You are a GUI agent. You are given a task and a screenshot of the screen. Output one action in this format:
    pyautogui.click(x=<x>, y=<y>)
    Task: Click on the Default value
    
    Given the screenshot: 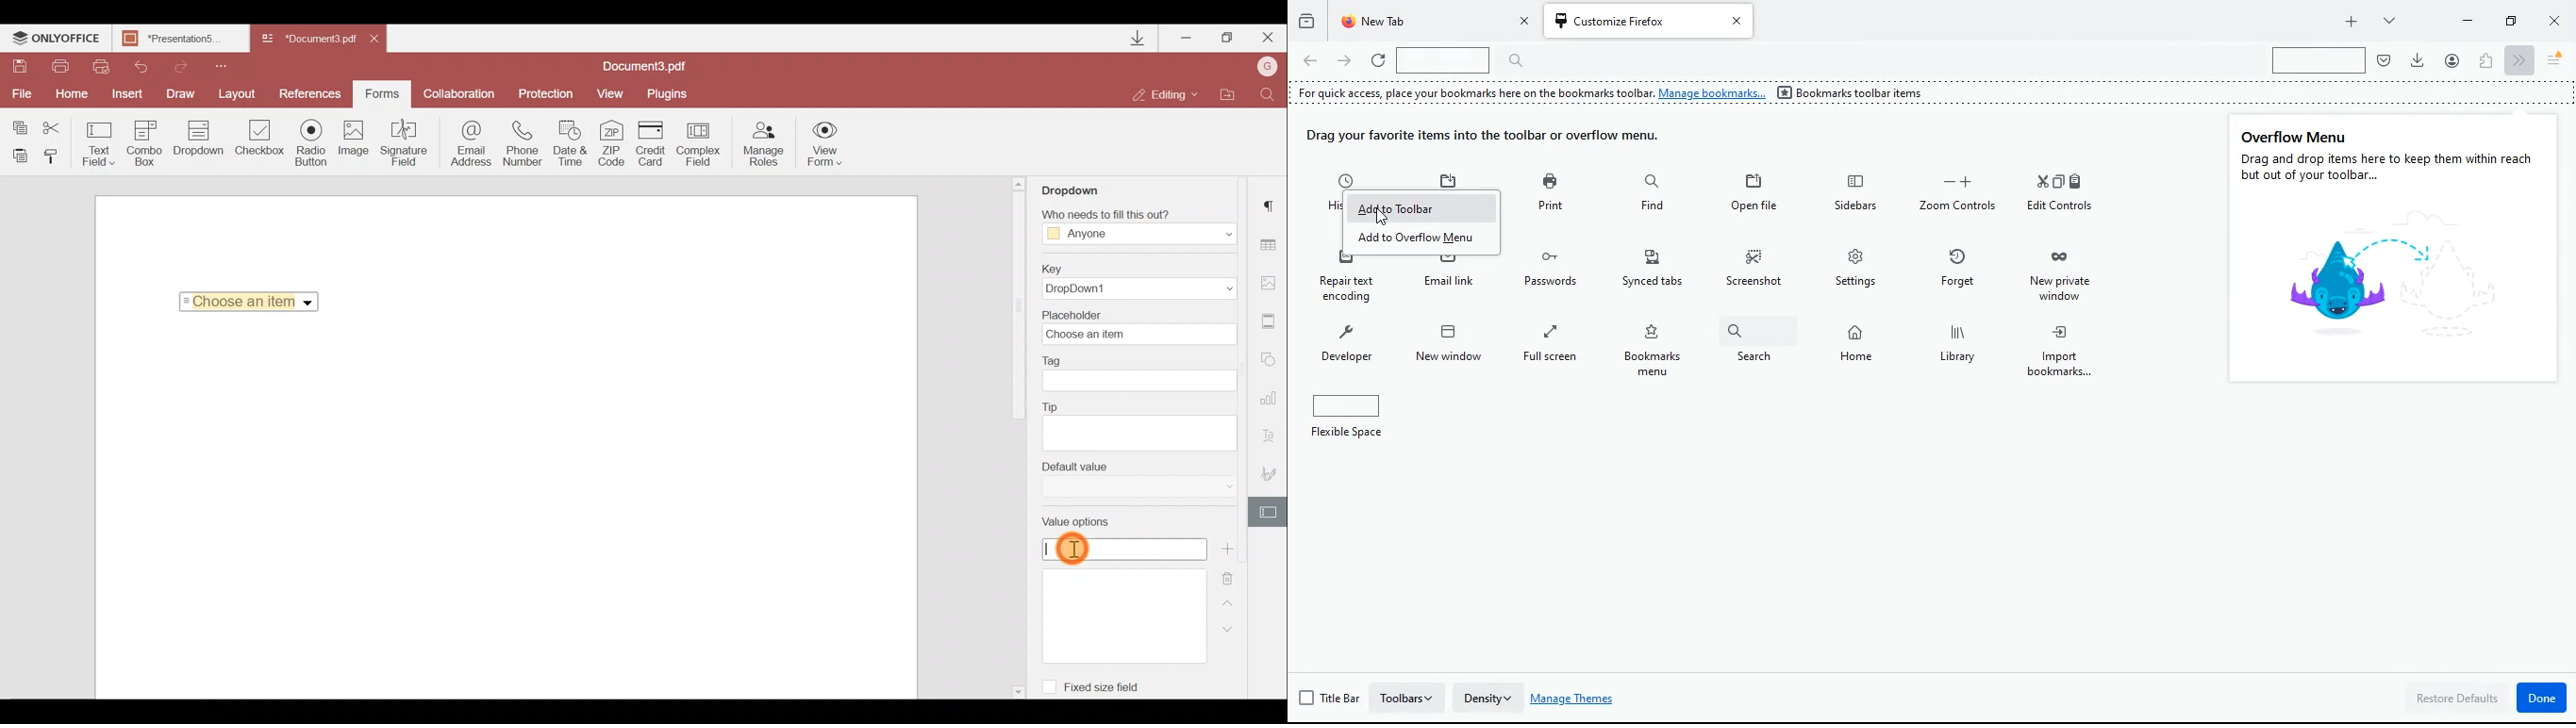 What is the action you would take?
    pyautogui.click(x=1140, y=479)
    